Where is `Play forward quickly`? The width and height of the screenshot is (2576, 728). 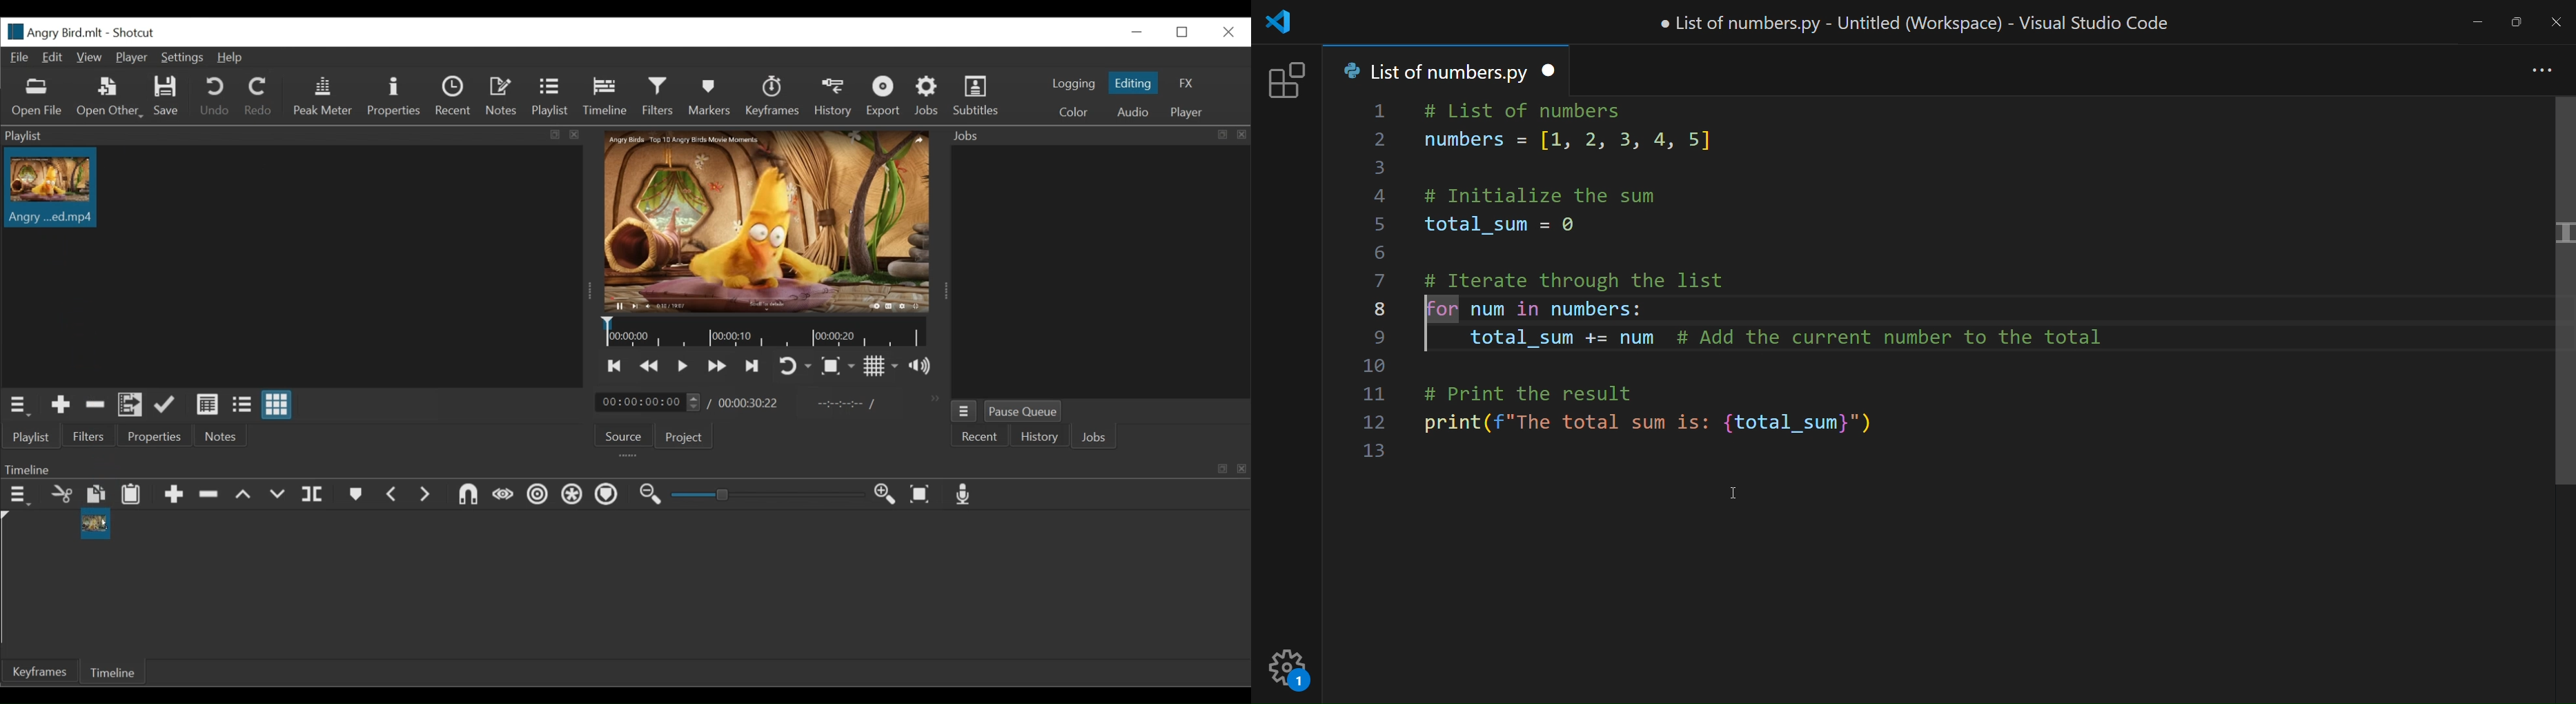 Play forward quickly is located at coordinates (717, 366).